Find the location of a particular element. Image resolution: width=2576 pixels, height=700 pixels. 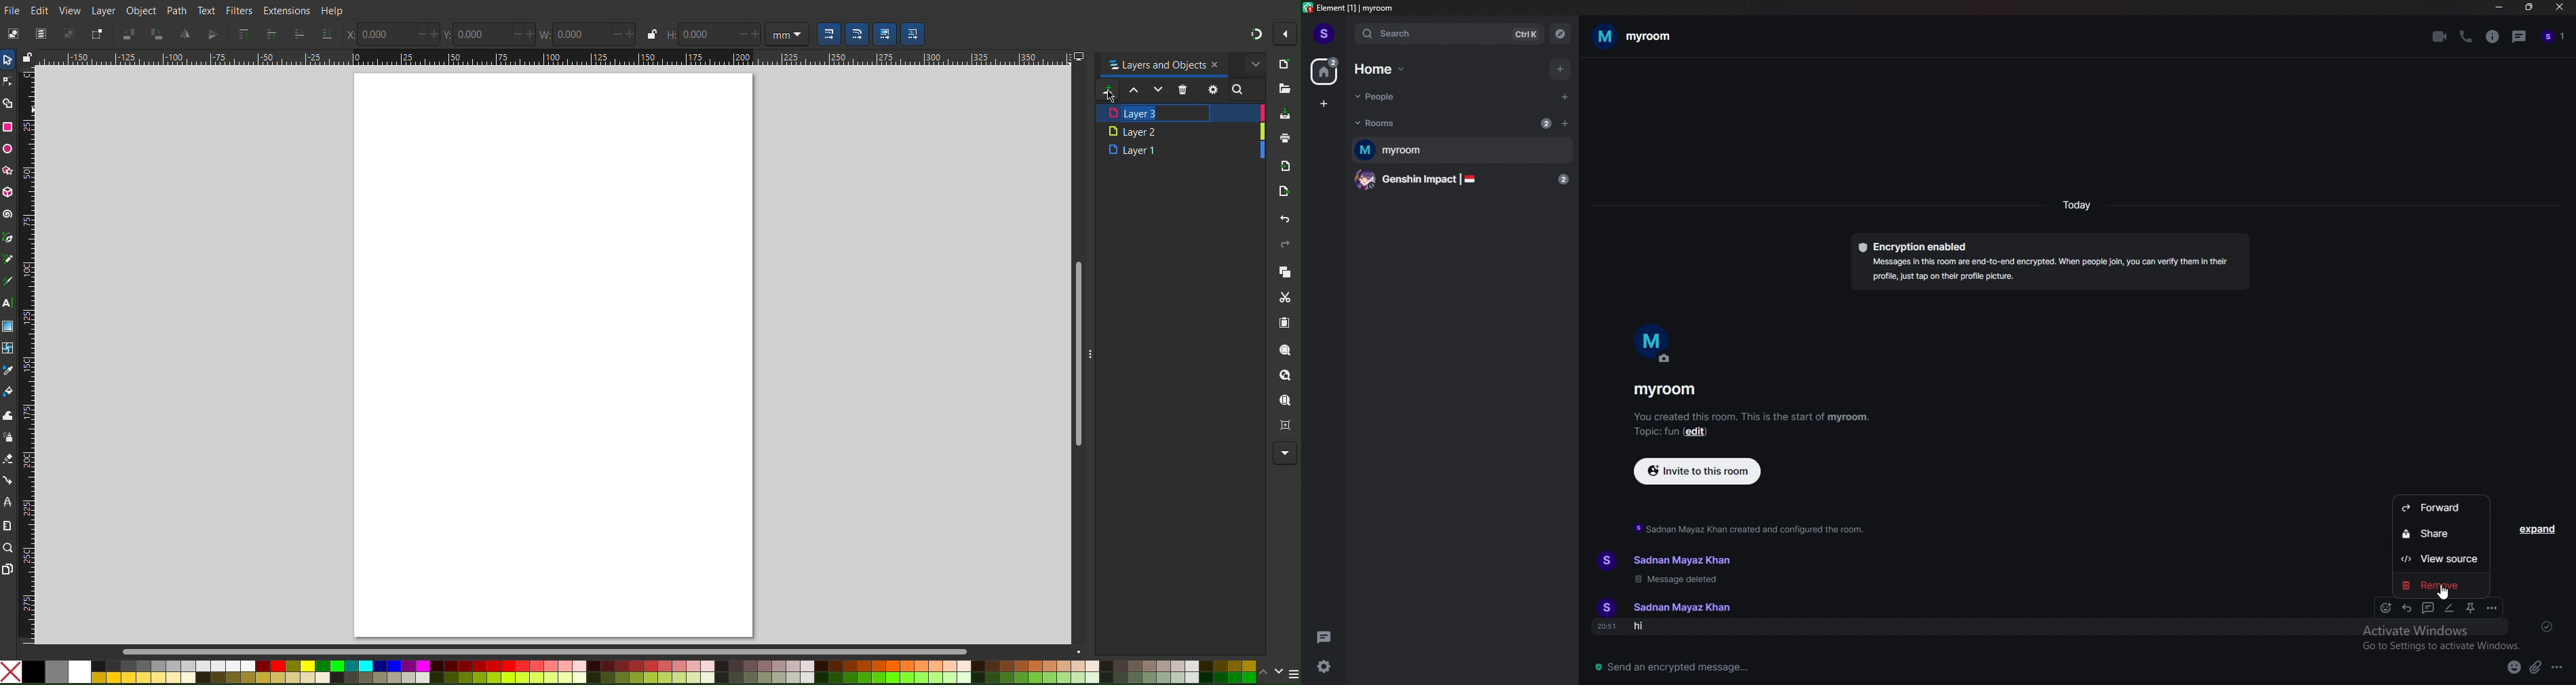

start chat is located at coordinates (1563, 97).